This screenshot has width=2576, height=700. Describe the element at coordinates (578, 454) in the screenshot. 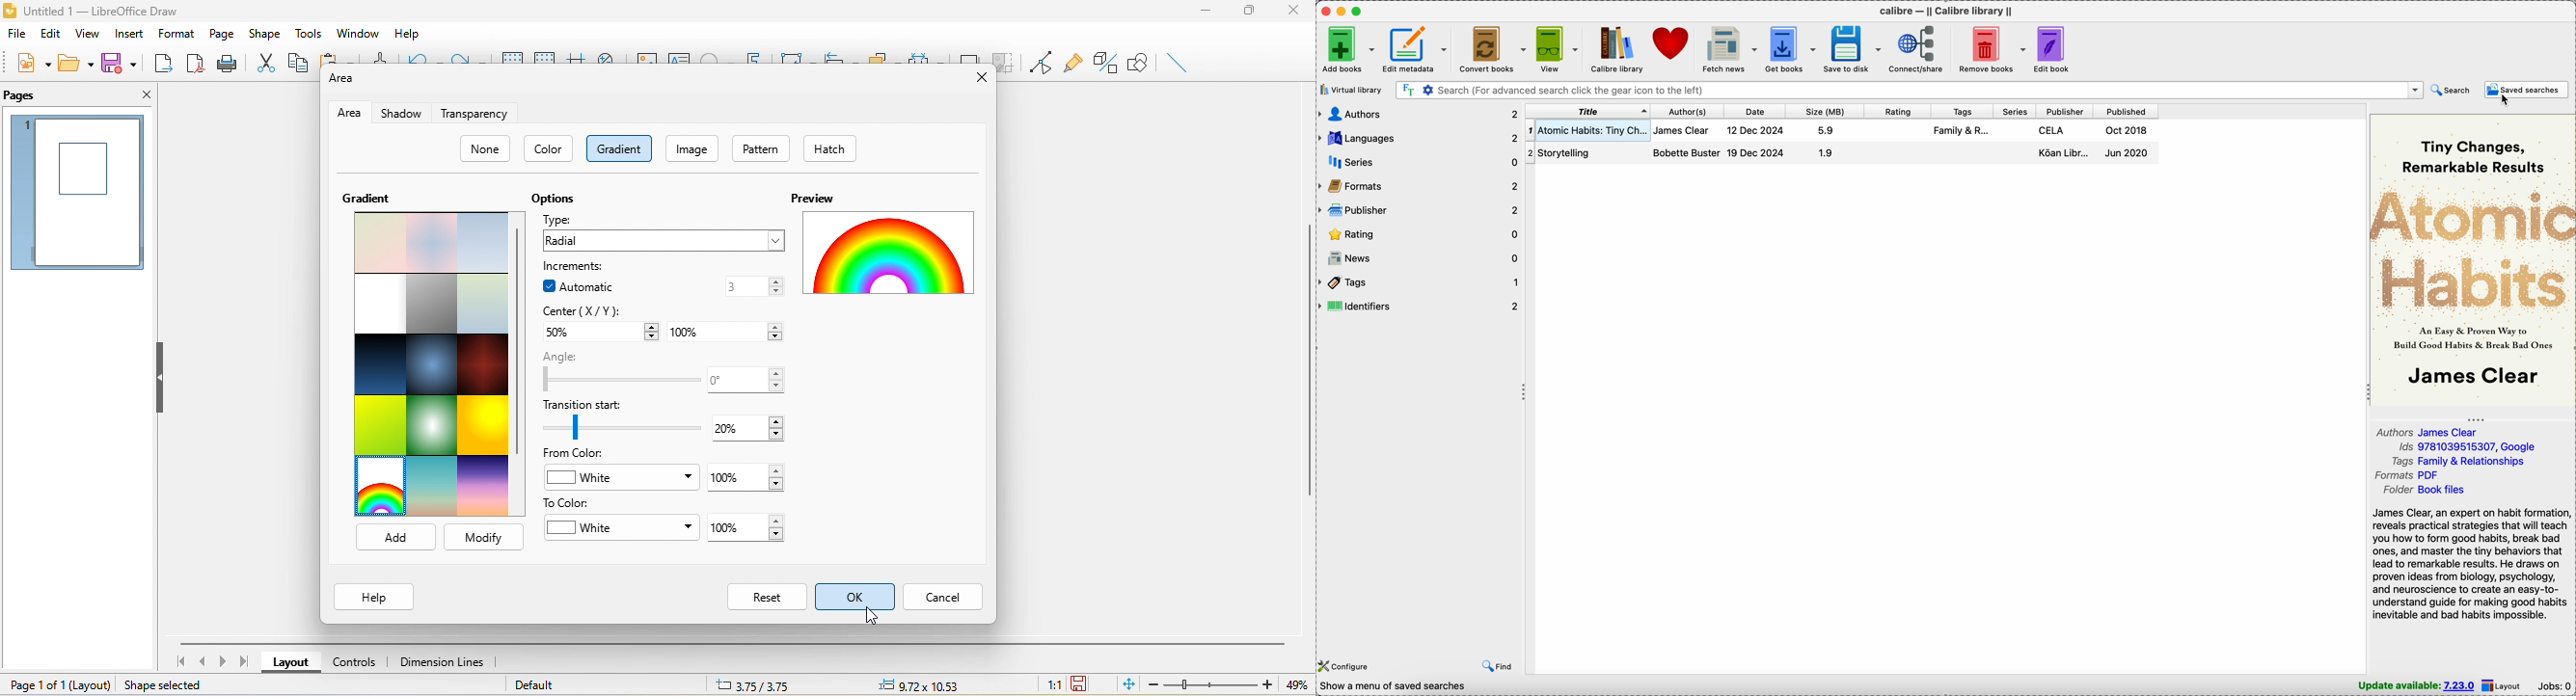

I see `from color` at that location.